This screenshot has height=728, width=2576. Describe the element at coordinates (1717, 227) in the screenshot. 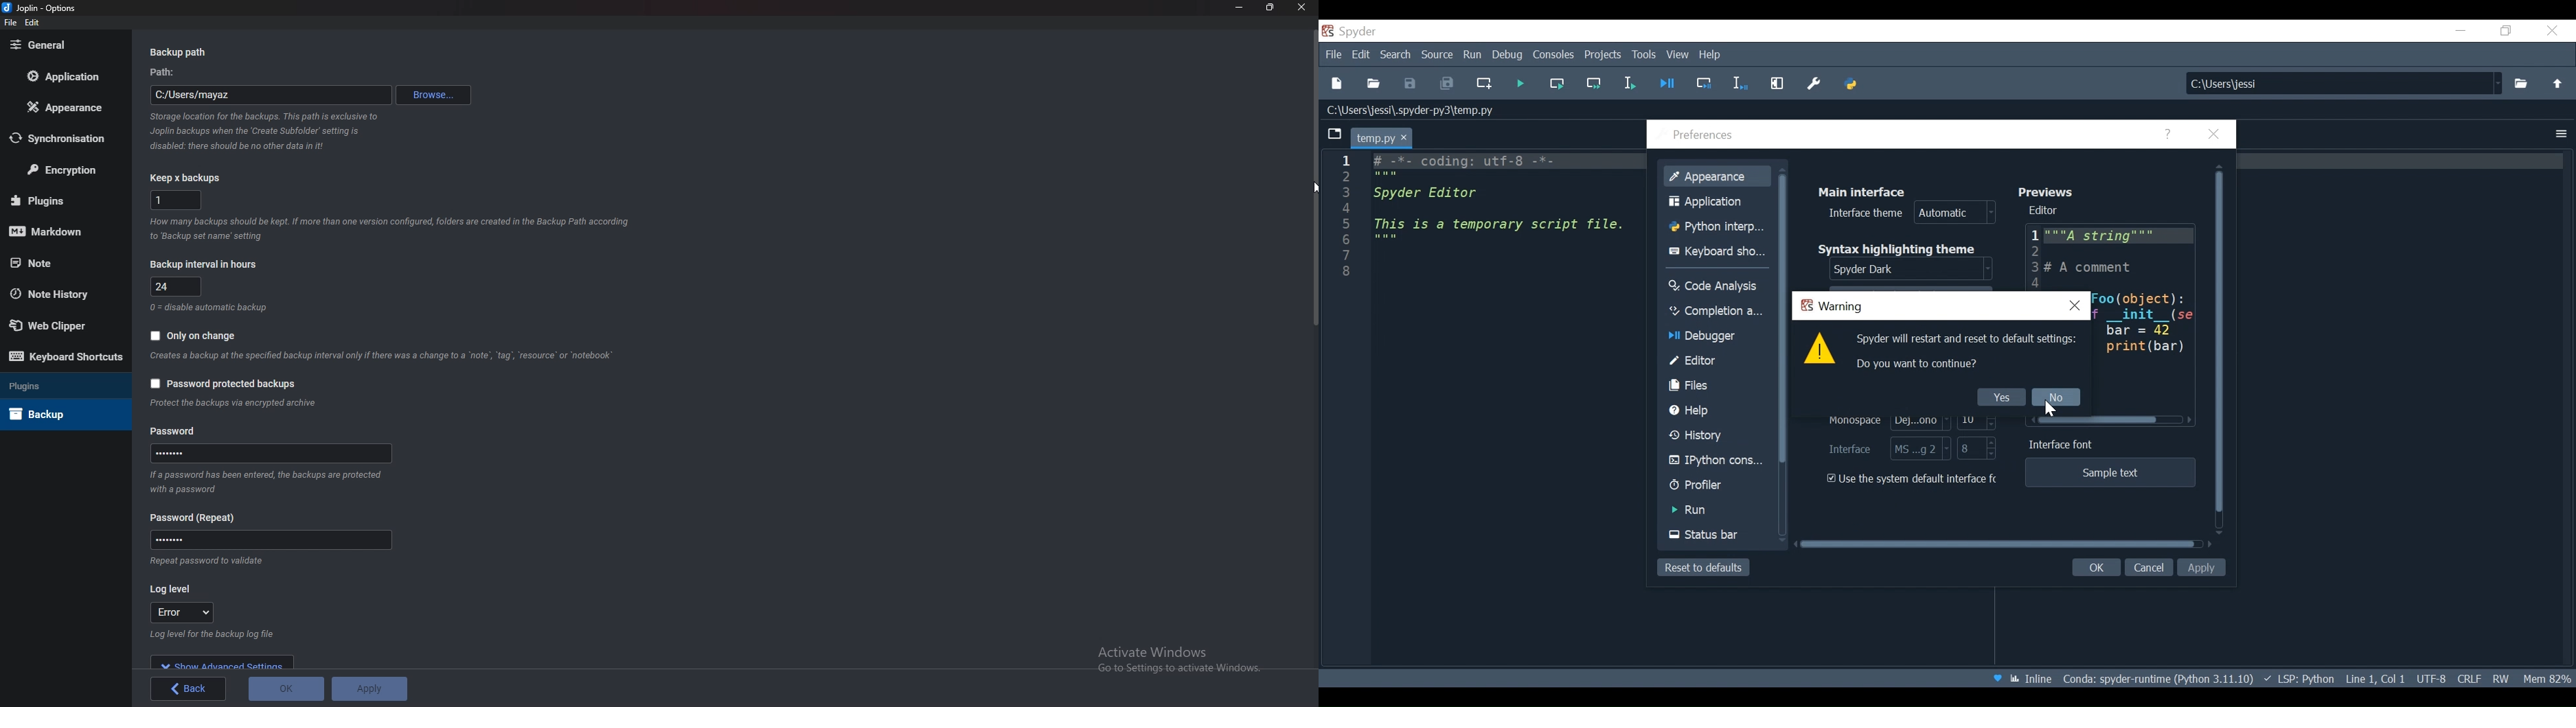

I see `Python interpreter` at that location.